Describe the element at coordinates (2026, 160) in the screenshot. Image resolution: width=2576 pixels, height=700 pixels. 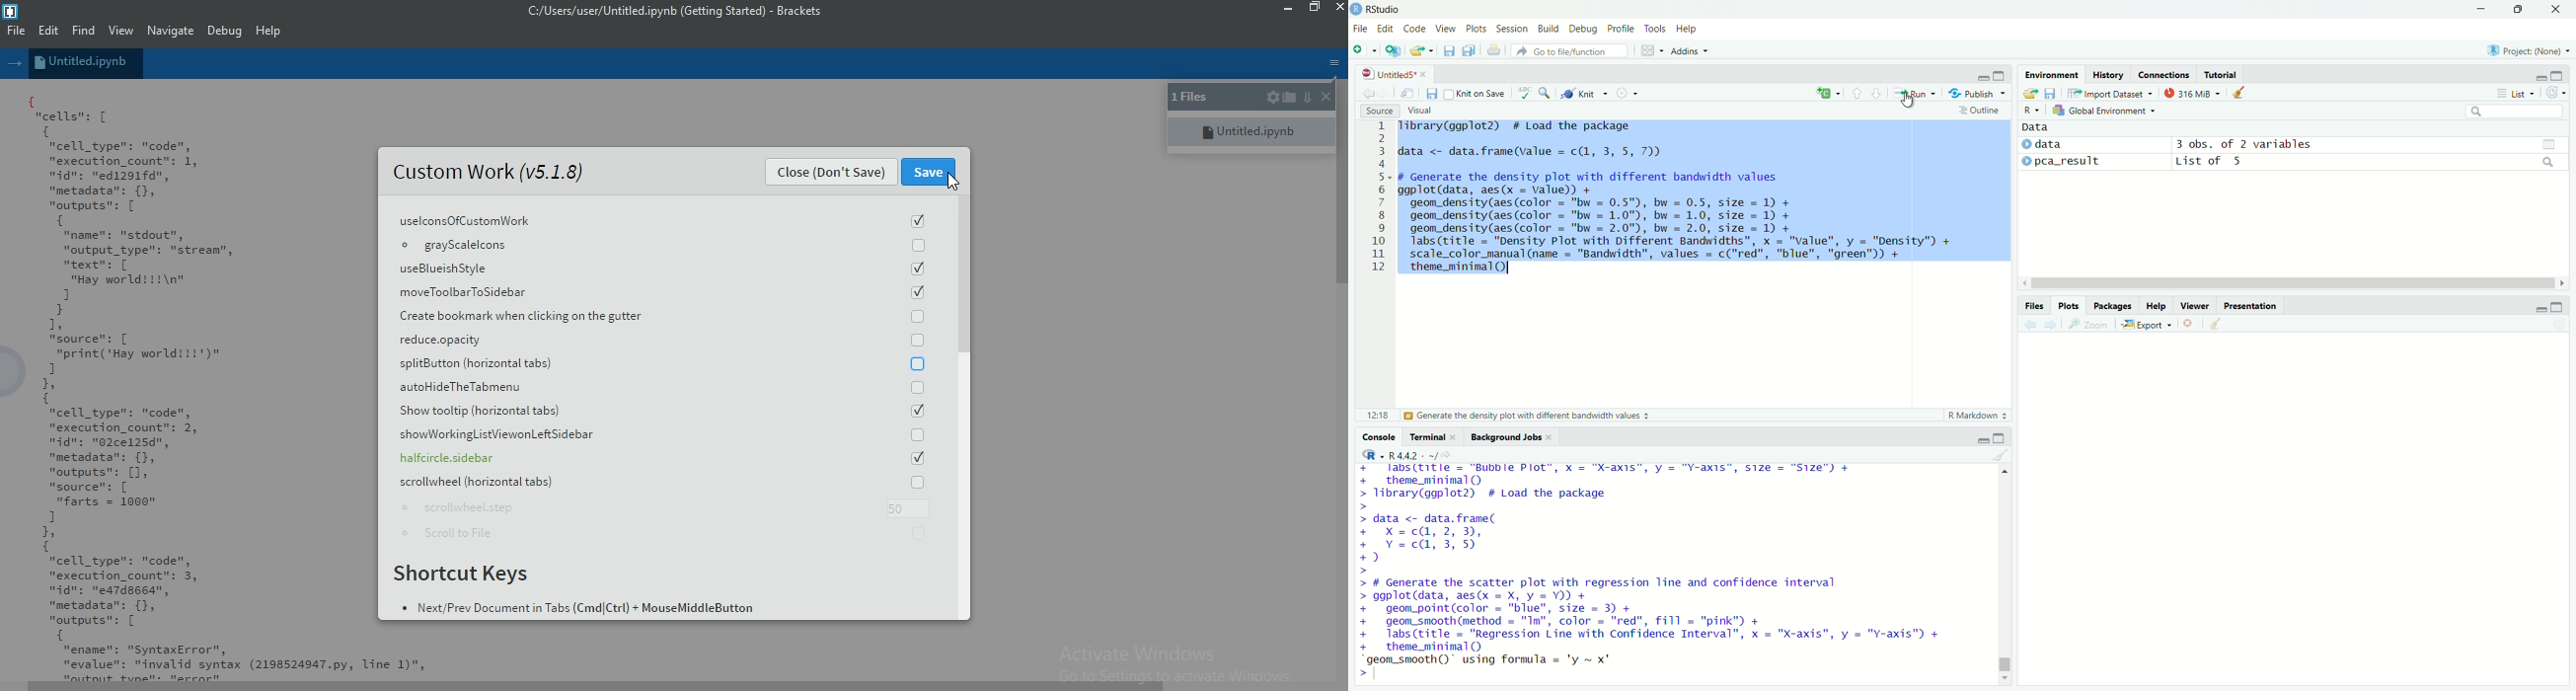
I see `expand/collapse` at that location.